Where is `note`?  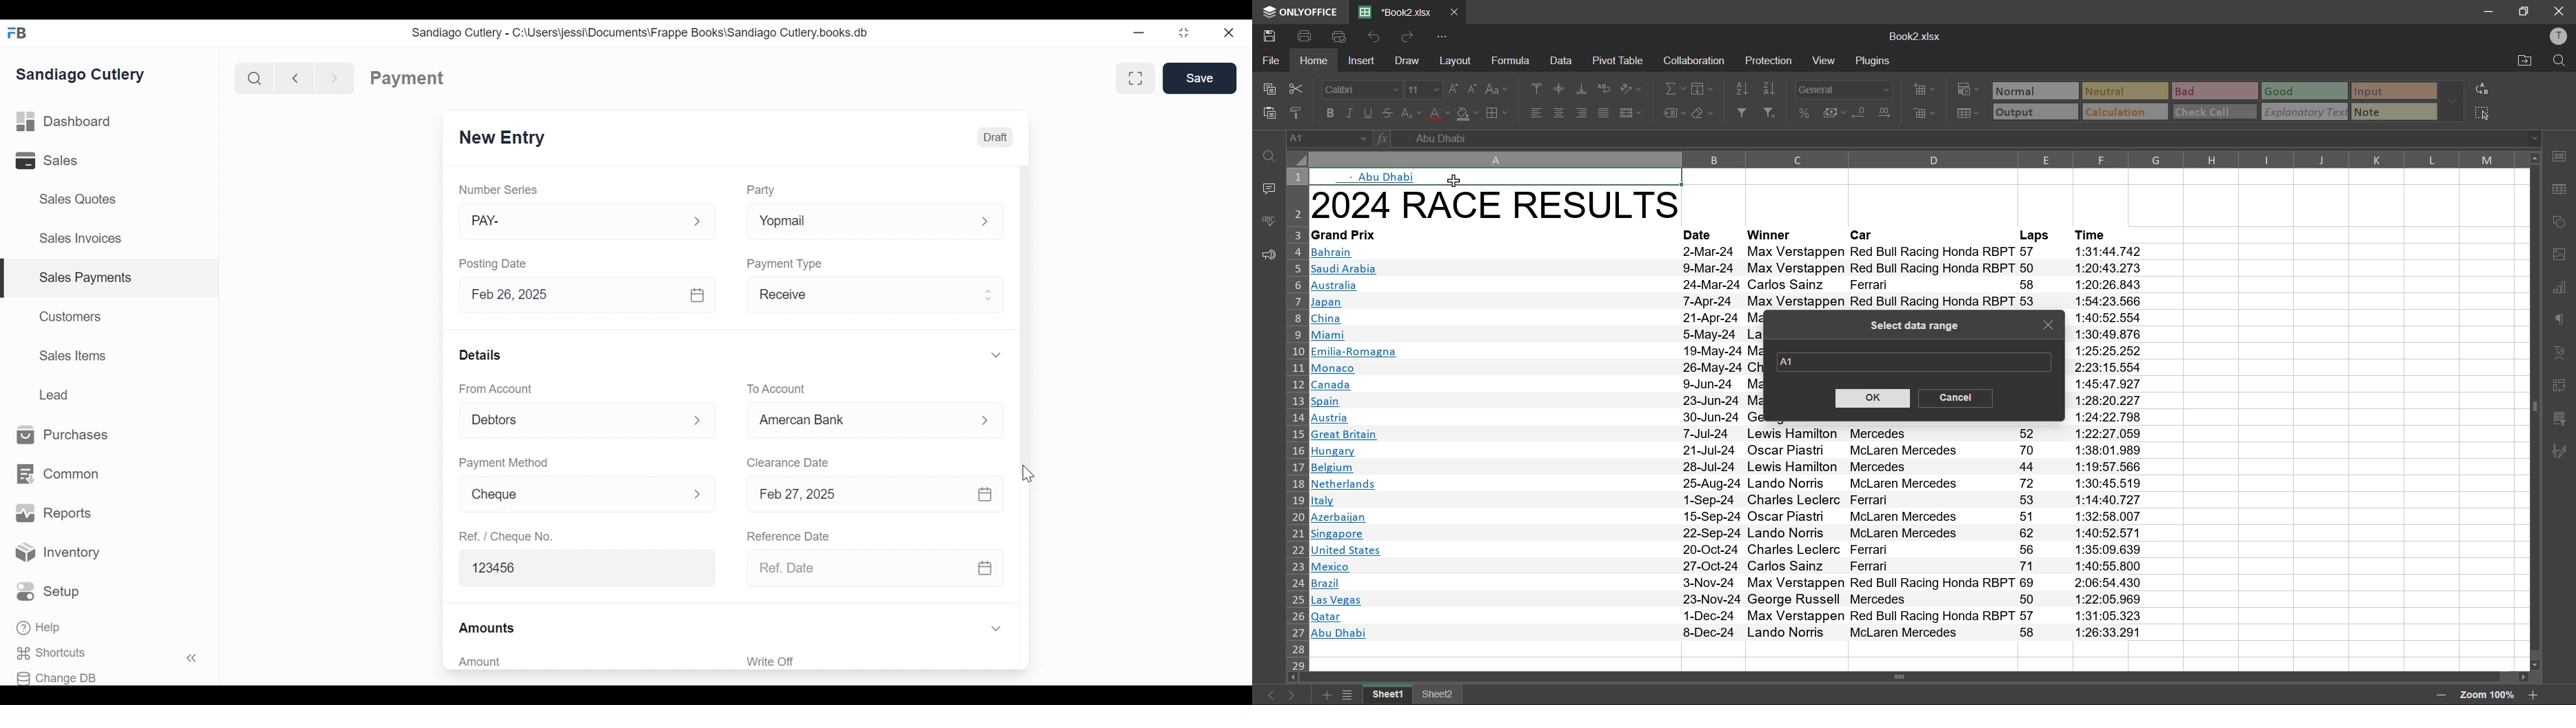
note is located at coordinates (2386, 112).